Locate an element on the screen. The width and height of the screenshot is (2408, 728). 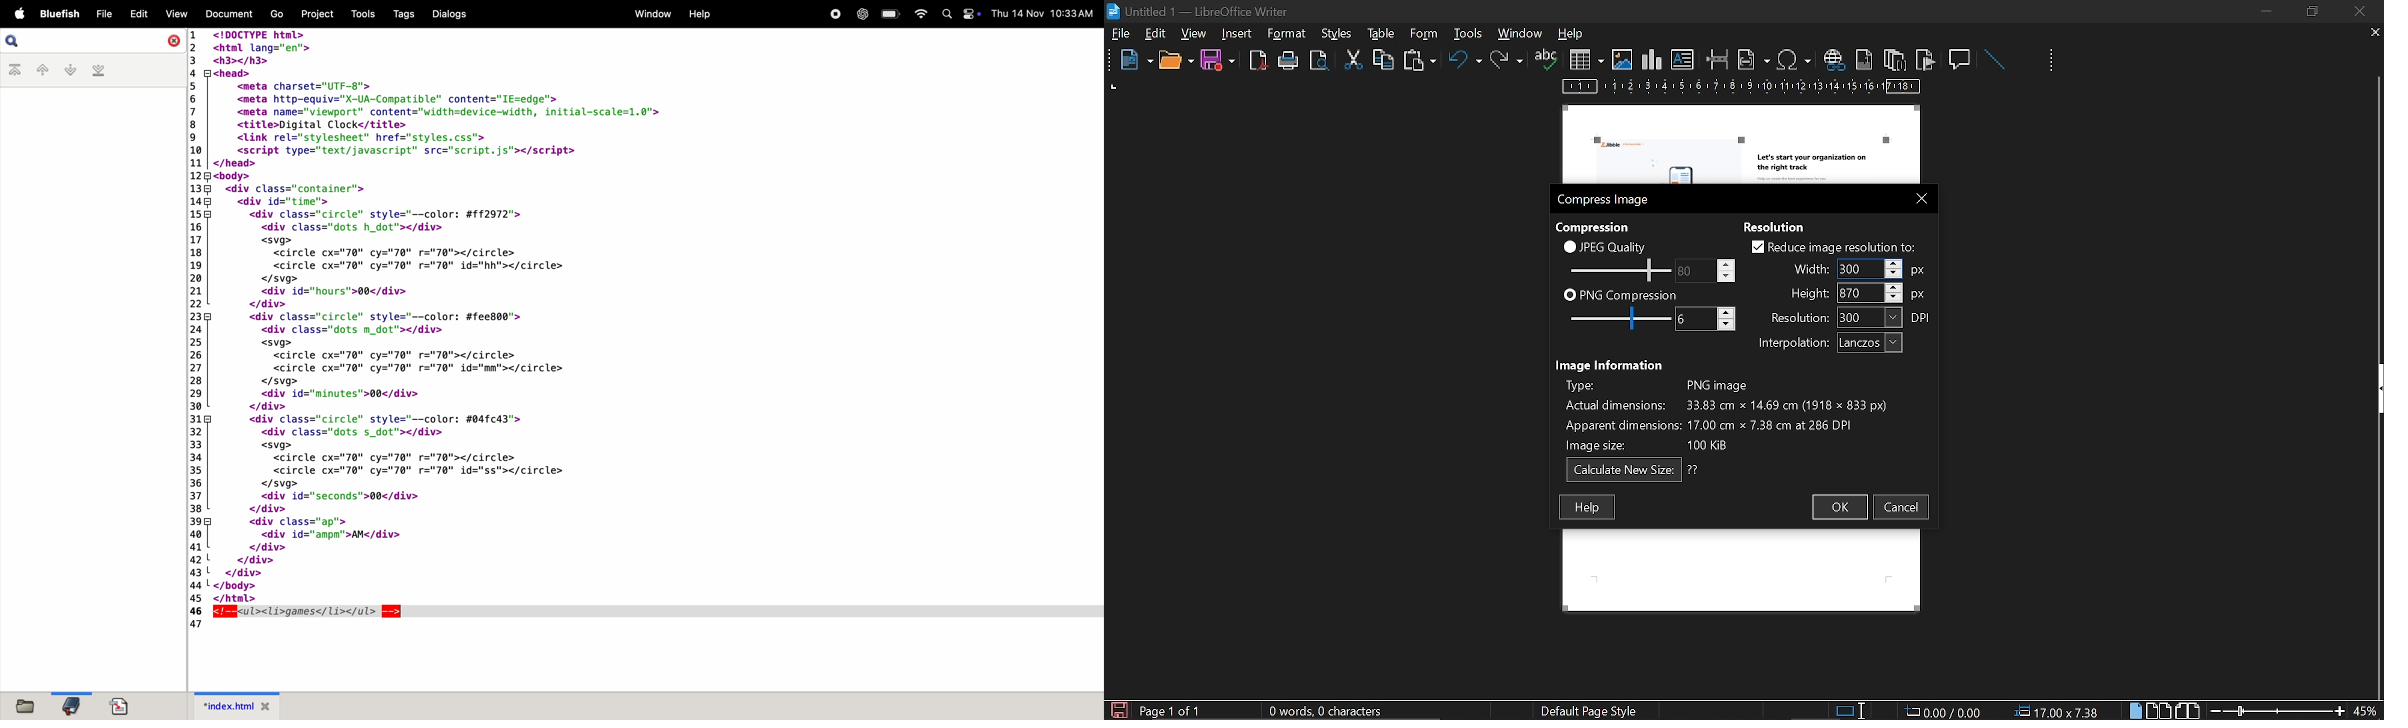
bookmark is located at coordinates (71, 706).